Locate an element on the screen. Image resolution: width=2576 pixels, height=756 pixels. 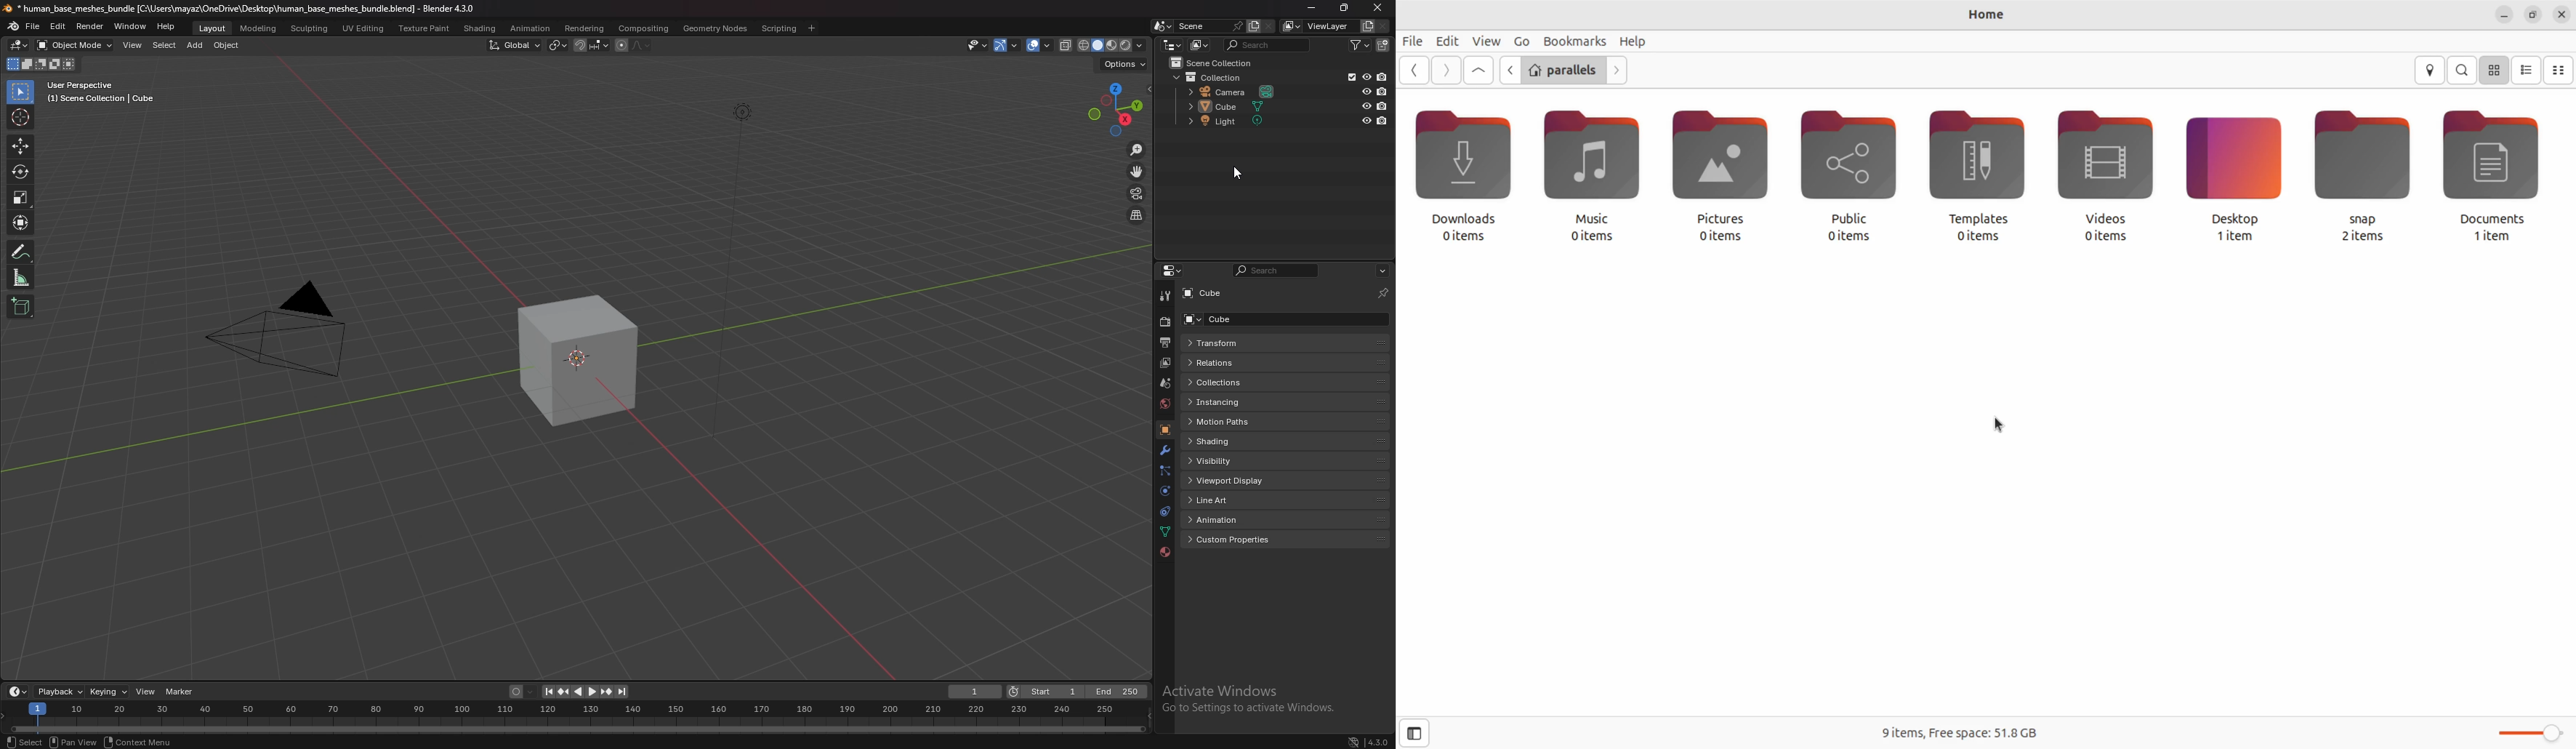
forward is located at coordinates (1616, 73).